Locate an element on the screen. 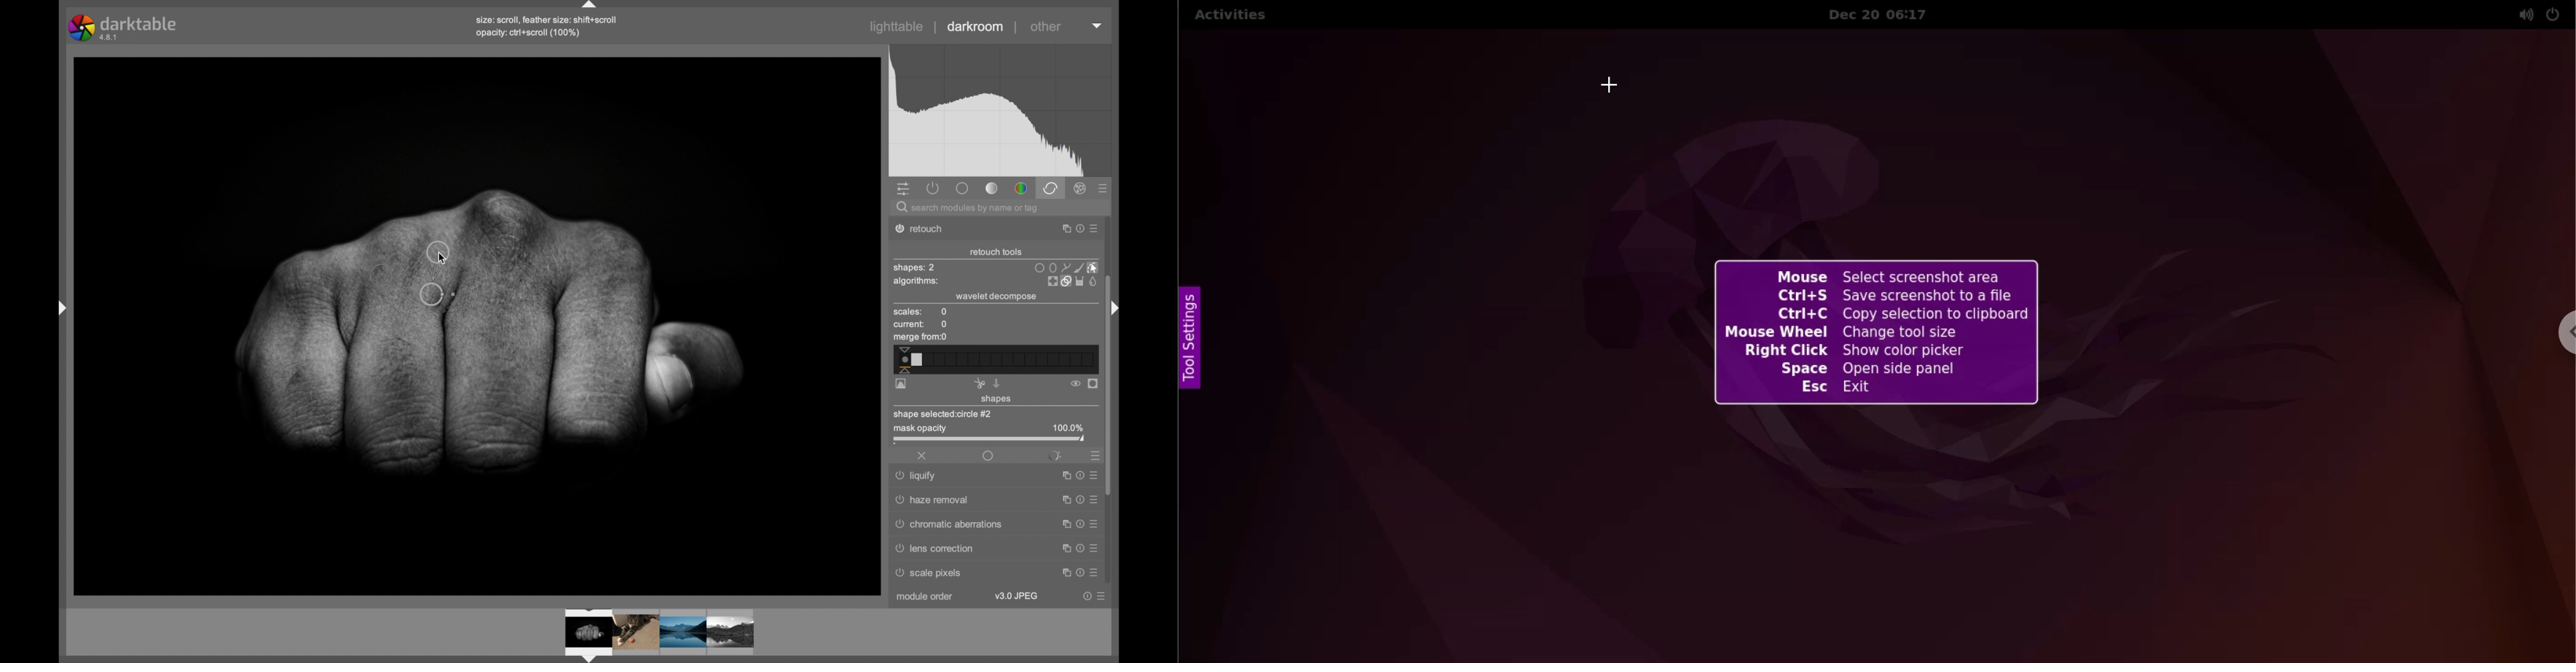  cursor is located at coordinates (450, 259).